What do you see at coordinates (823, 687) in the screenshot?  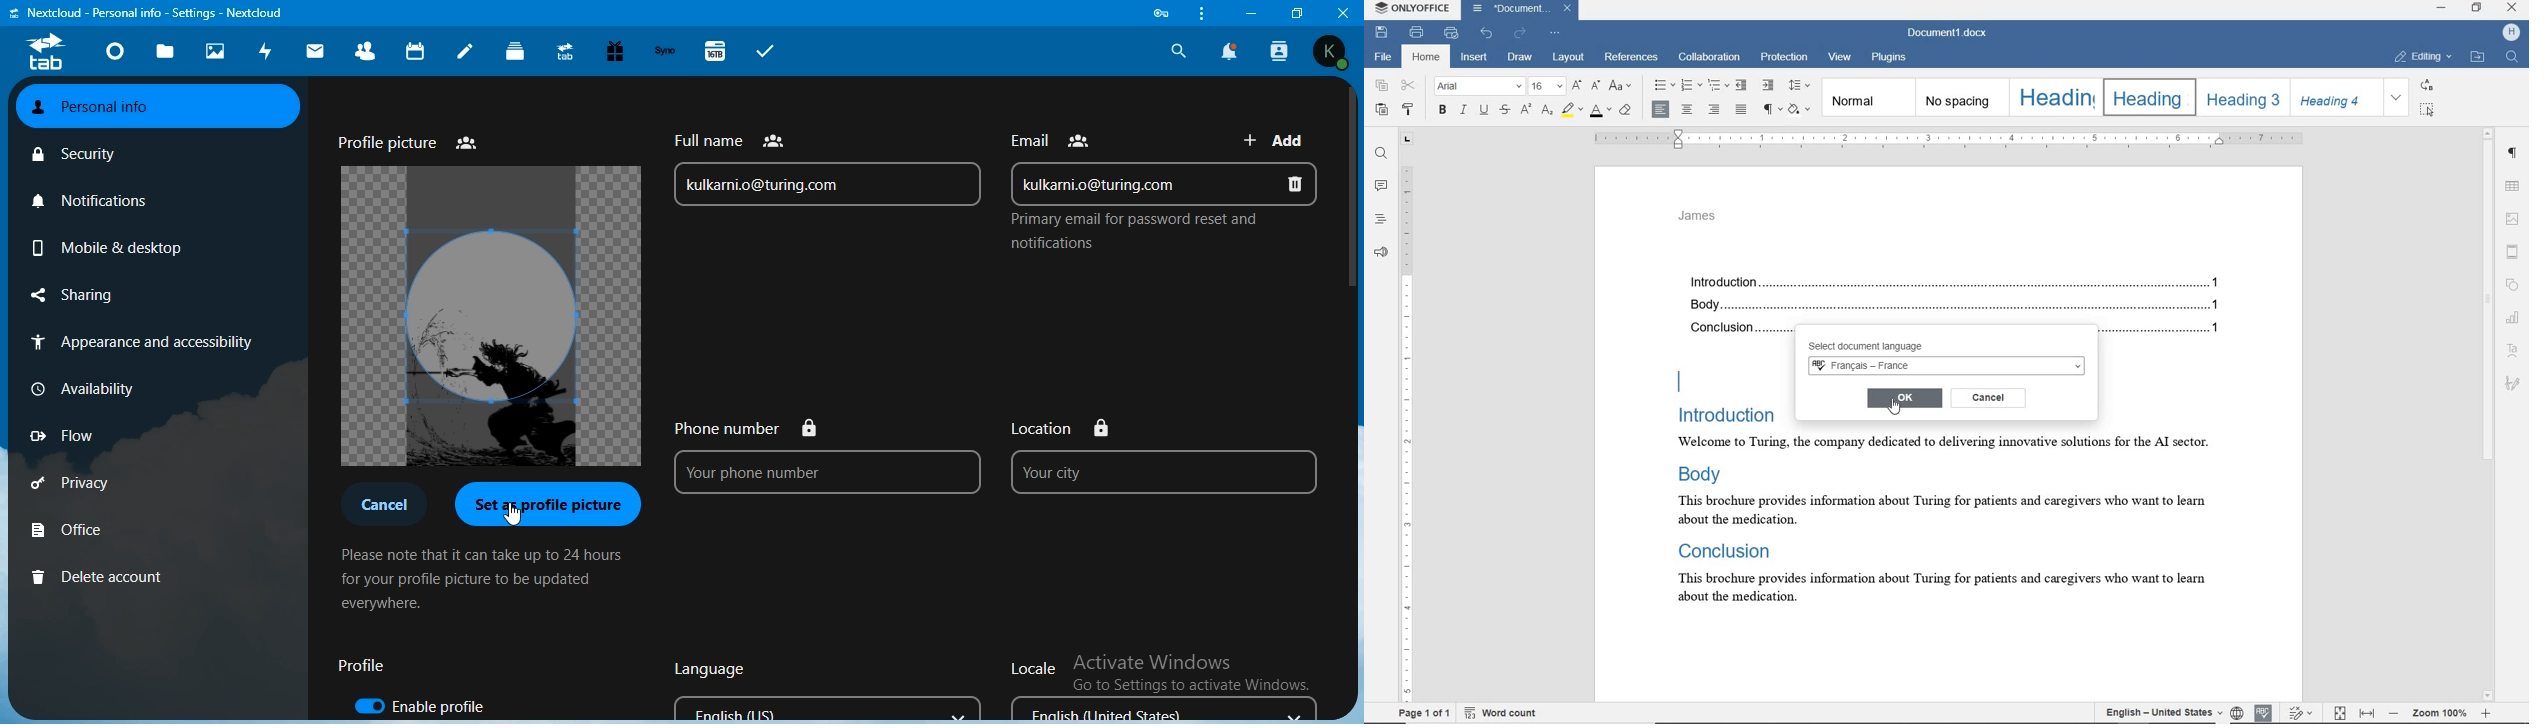 I see `language` at bounding box center [823, 687].